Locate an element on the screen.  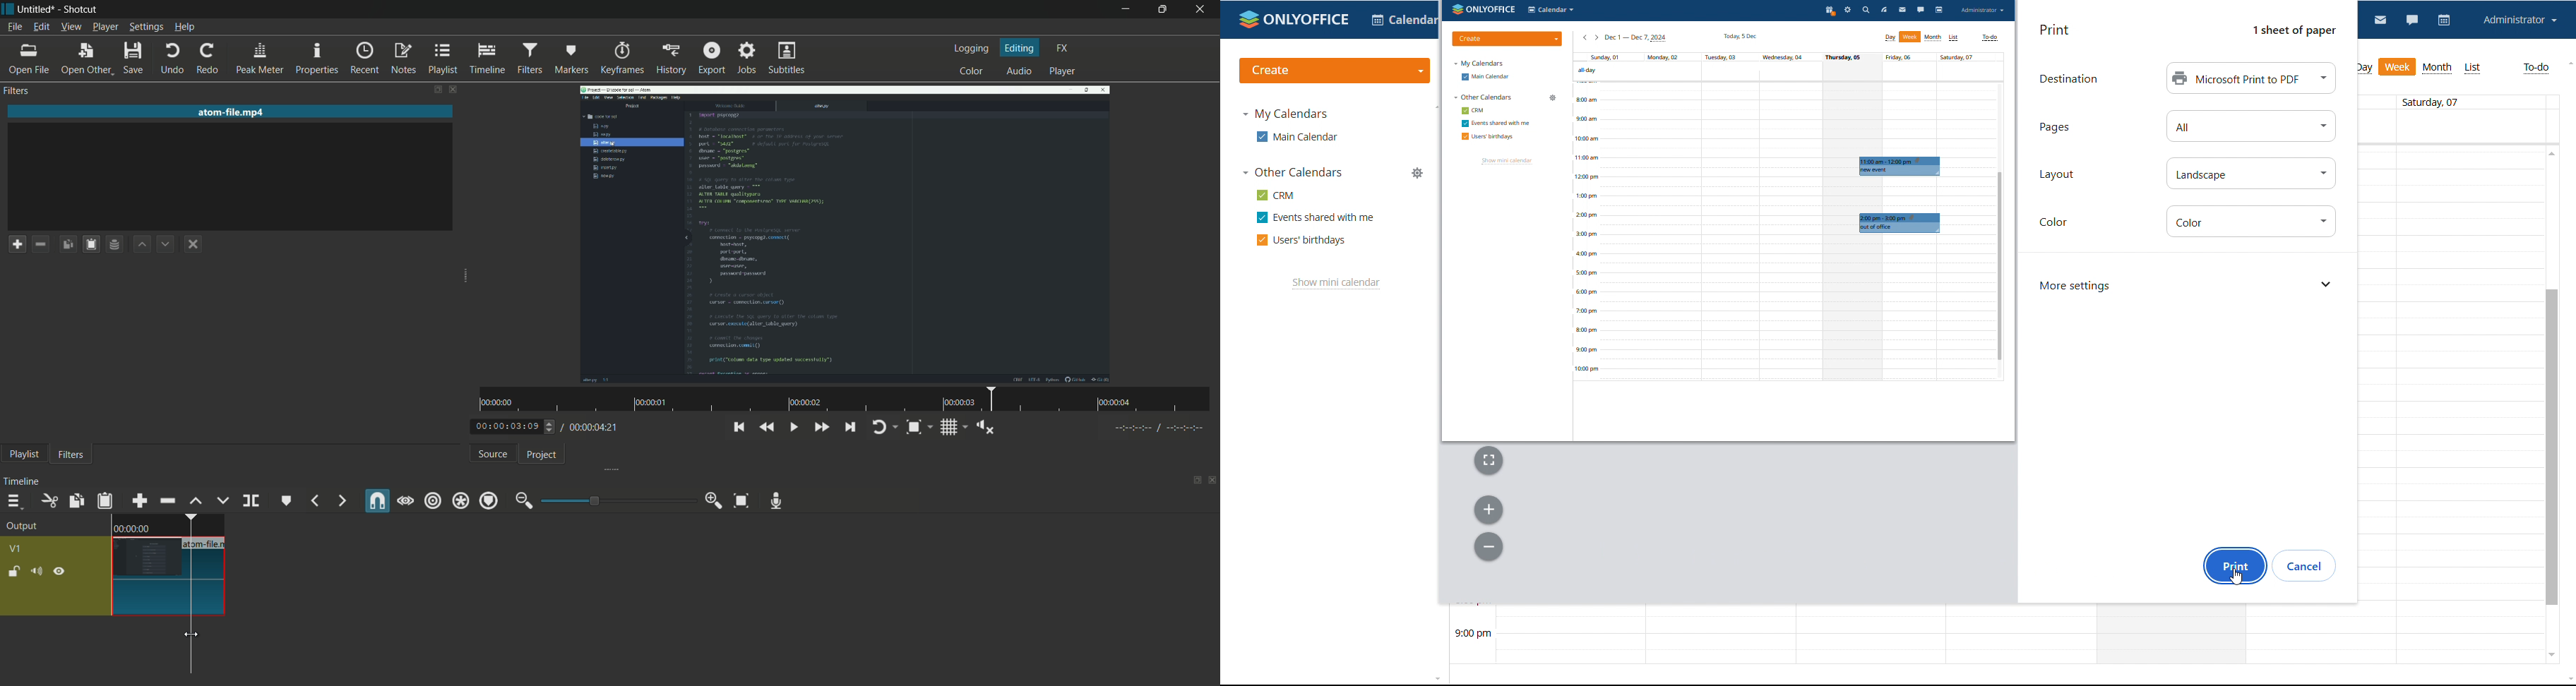
skip to the next point is located at coordinates (849, 427).